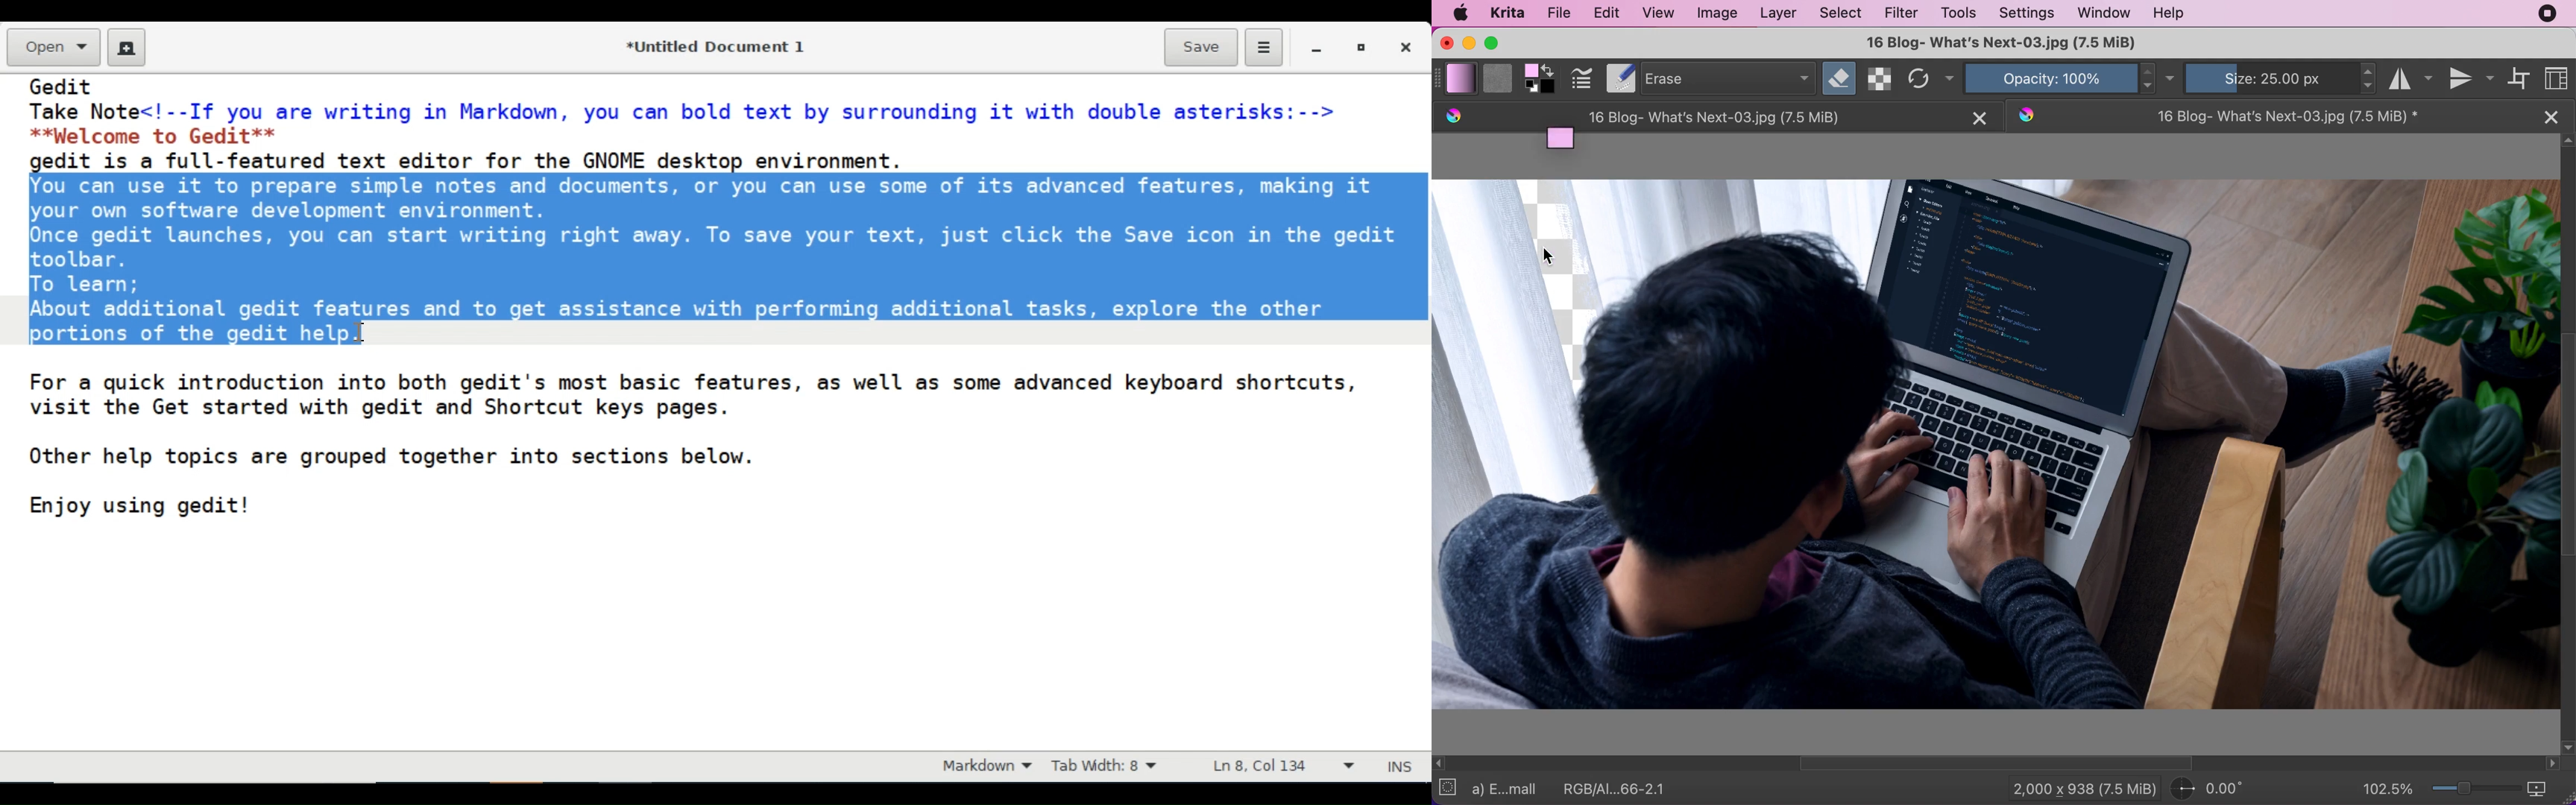  I want to click on horizontal mirror tool, so click(2410, 77).